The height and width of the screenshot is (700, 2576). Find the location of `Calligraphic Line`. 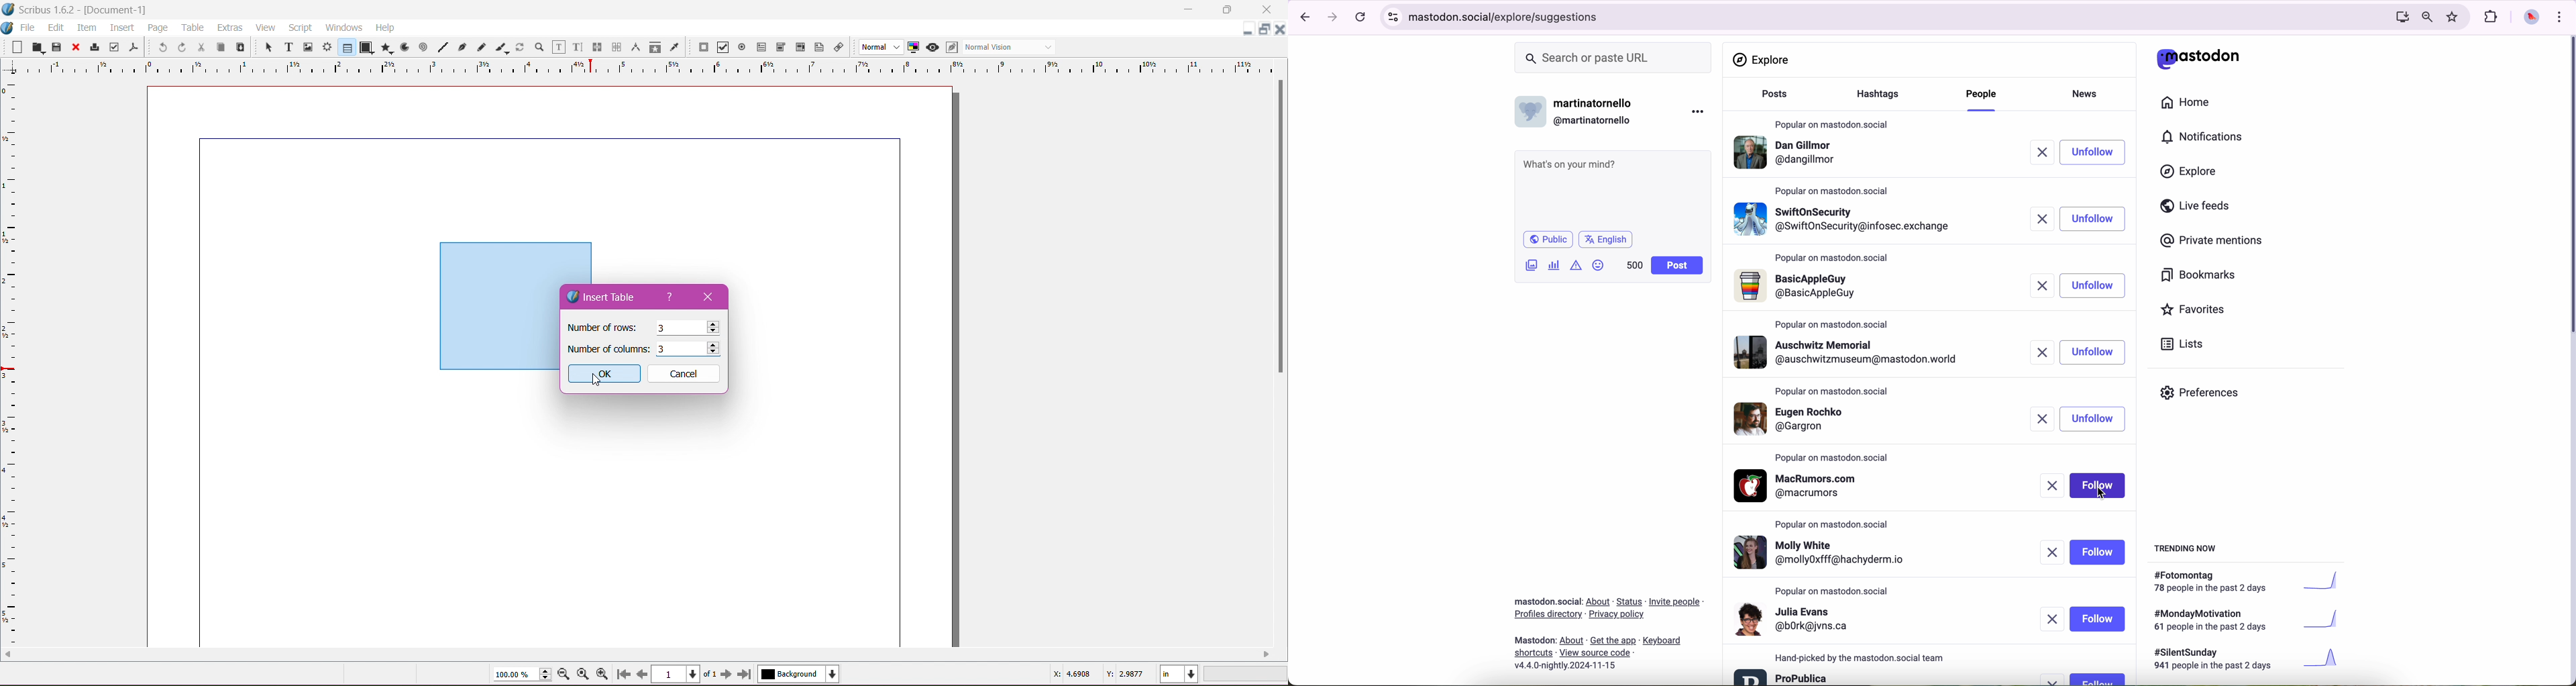

Calligraphic Line is located at coordinates (501, 46).